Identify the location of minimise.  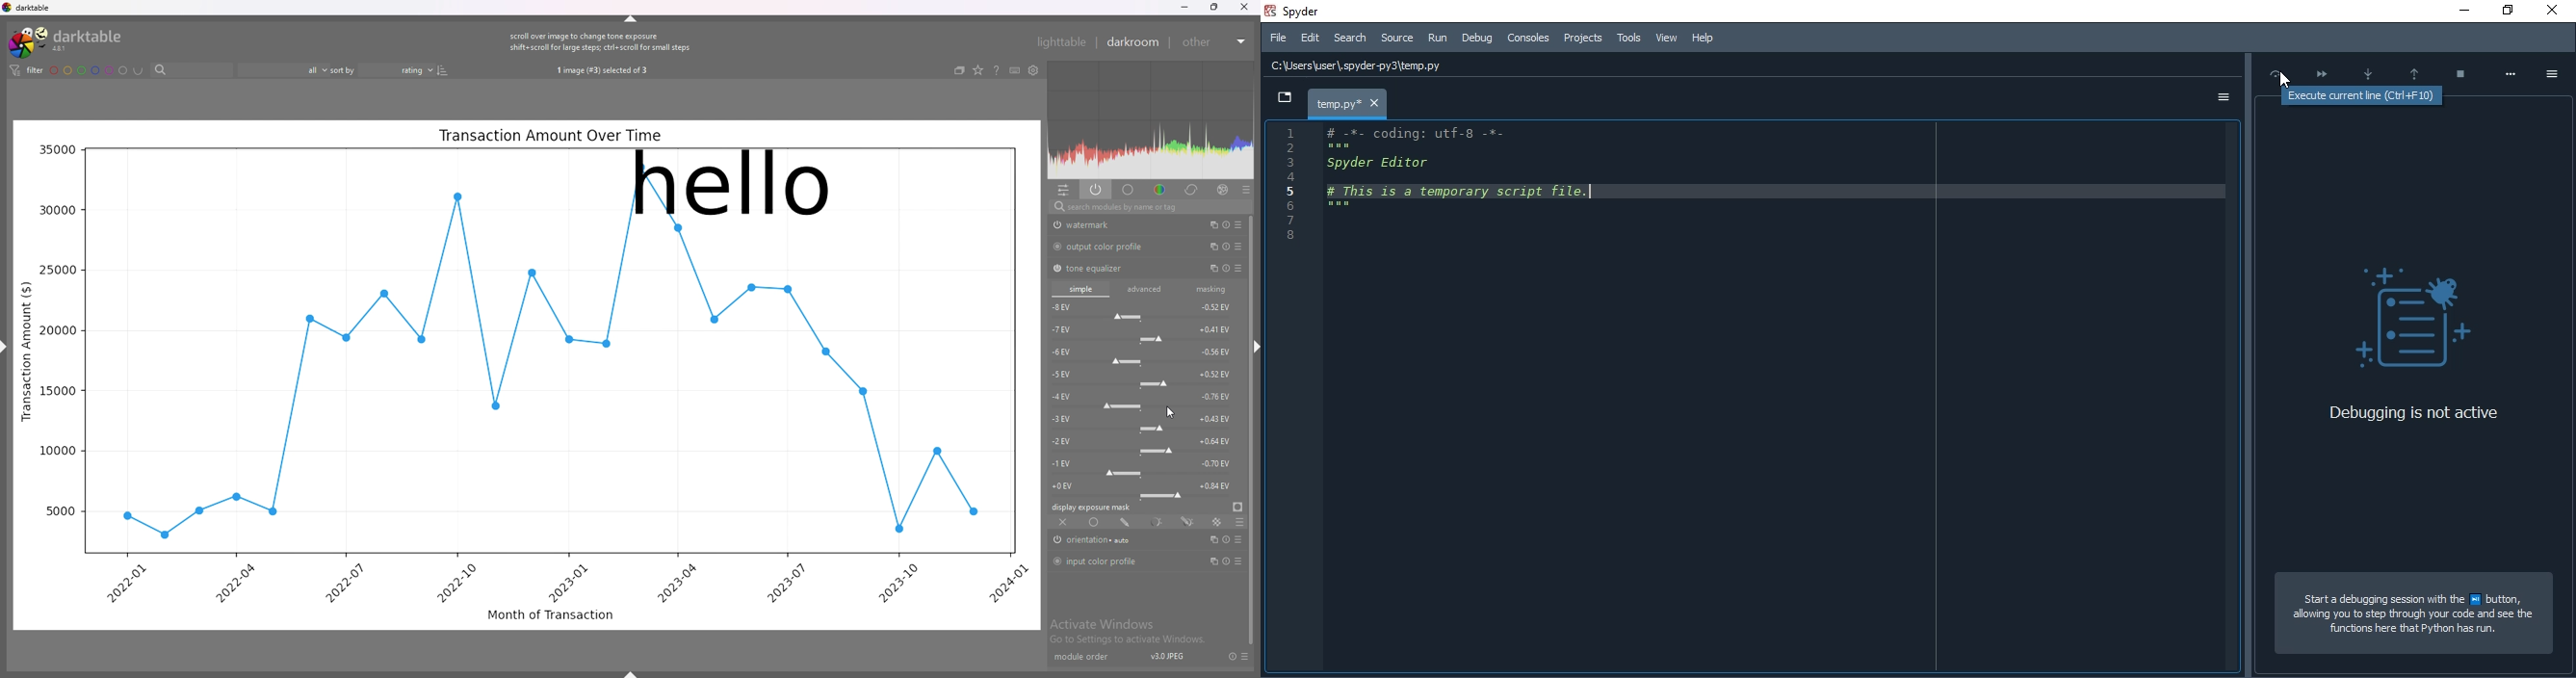
(2461, 11).